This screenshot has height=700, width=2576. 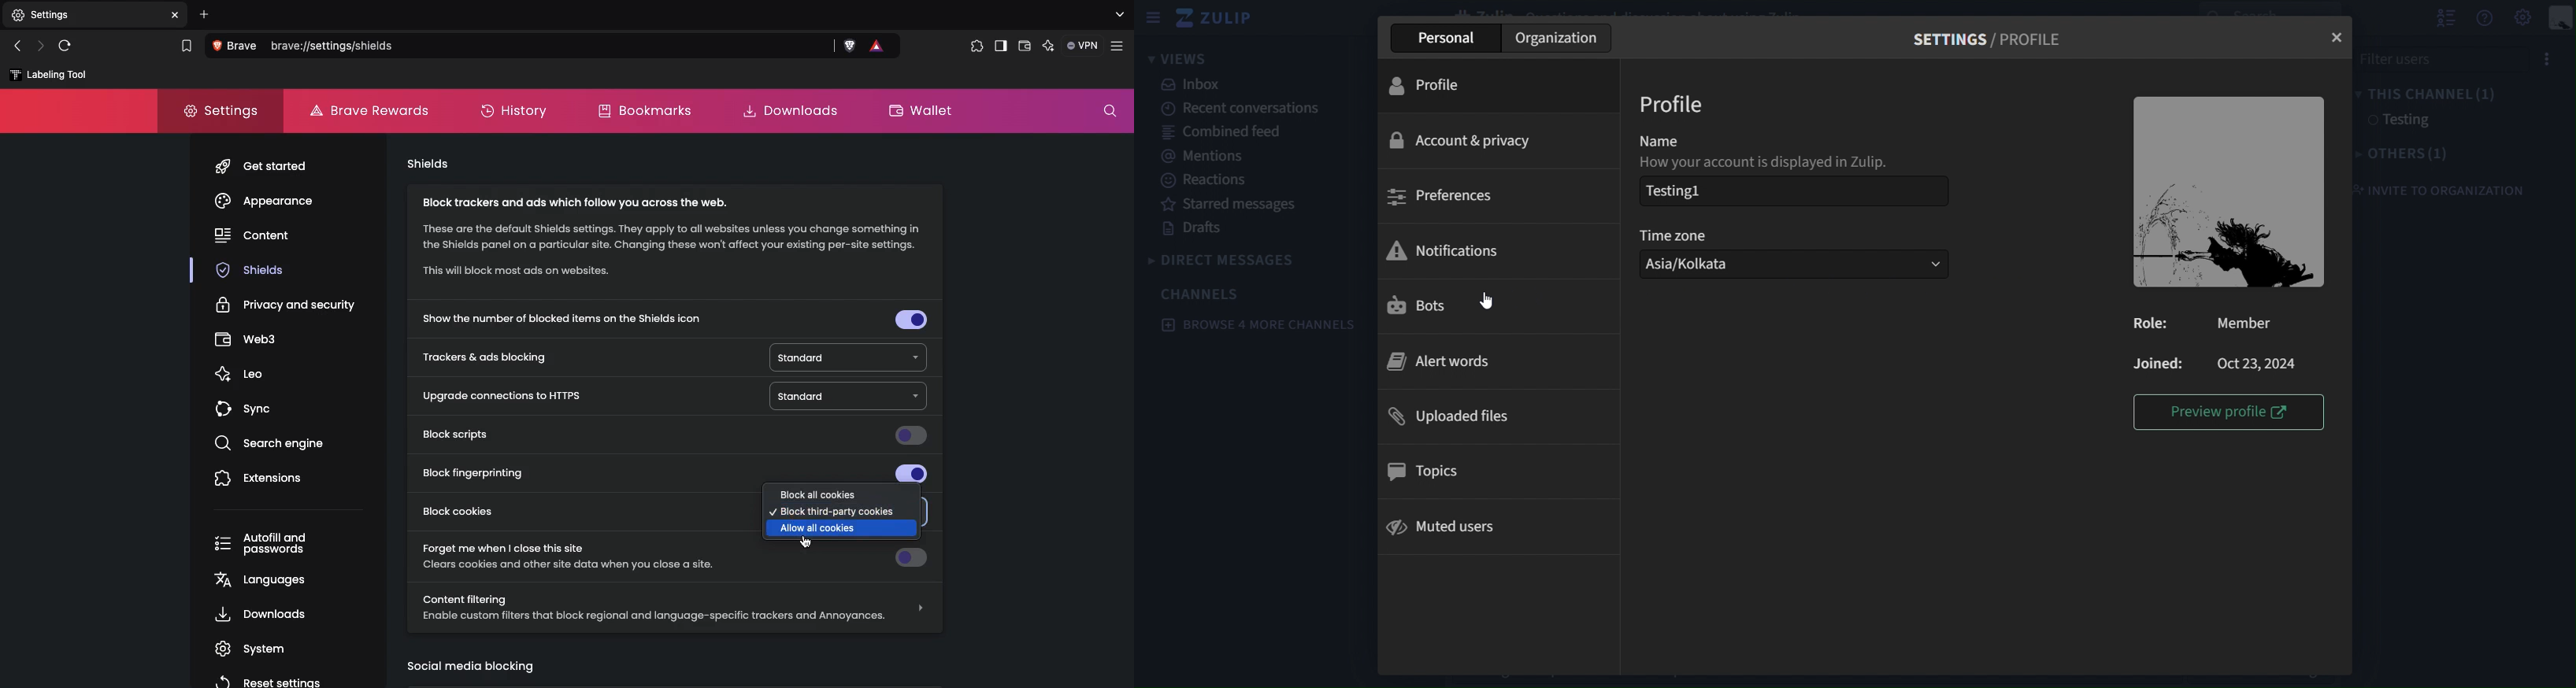 What do you see at coordinates (821, 527) in the screenshot?
I see `Allow all cookies` at bounding box center [821, 527].